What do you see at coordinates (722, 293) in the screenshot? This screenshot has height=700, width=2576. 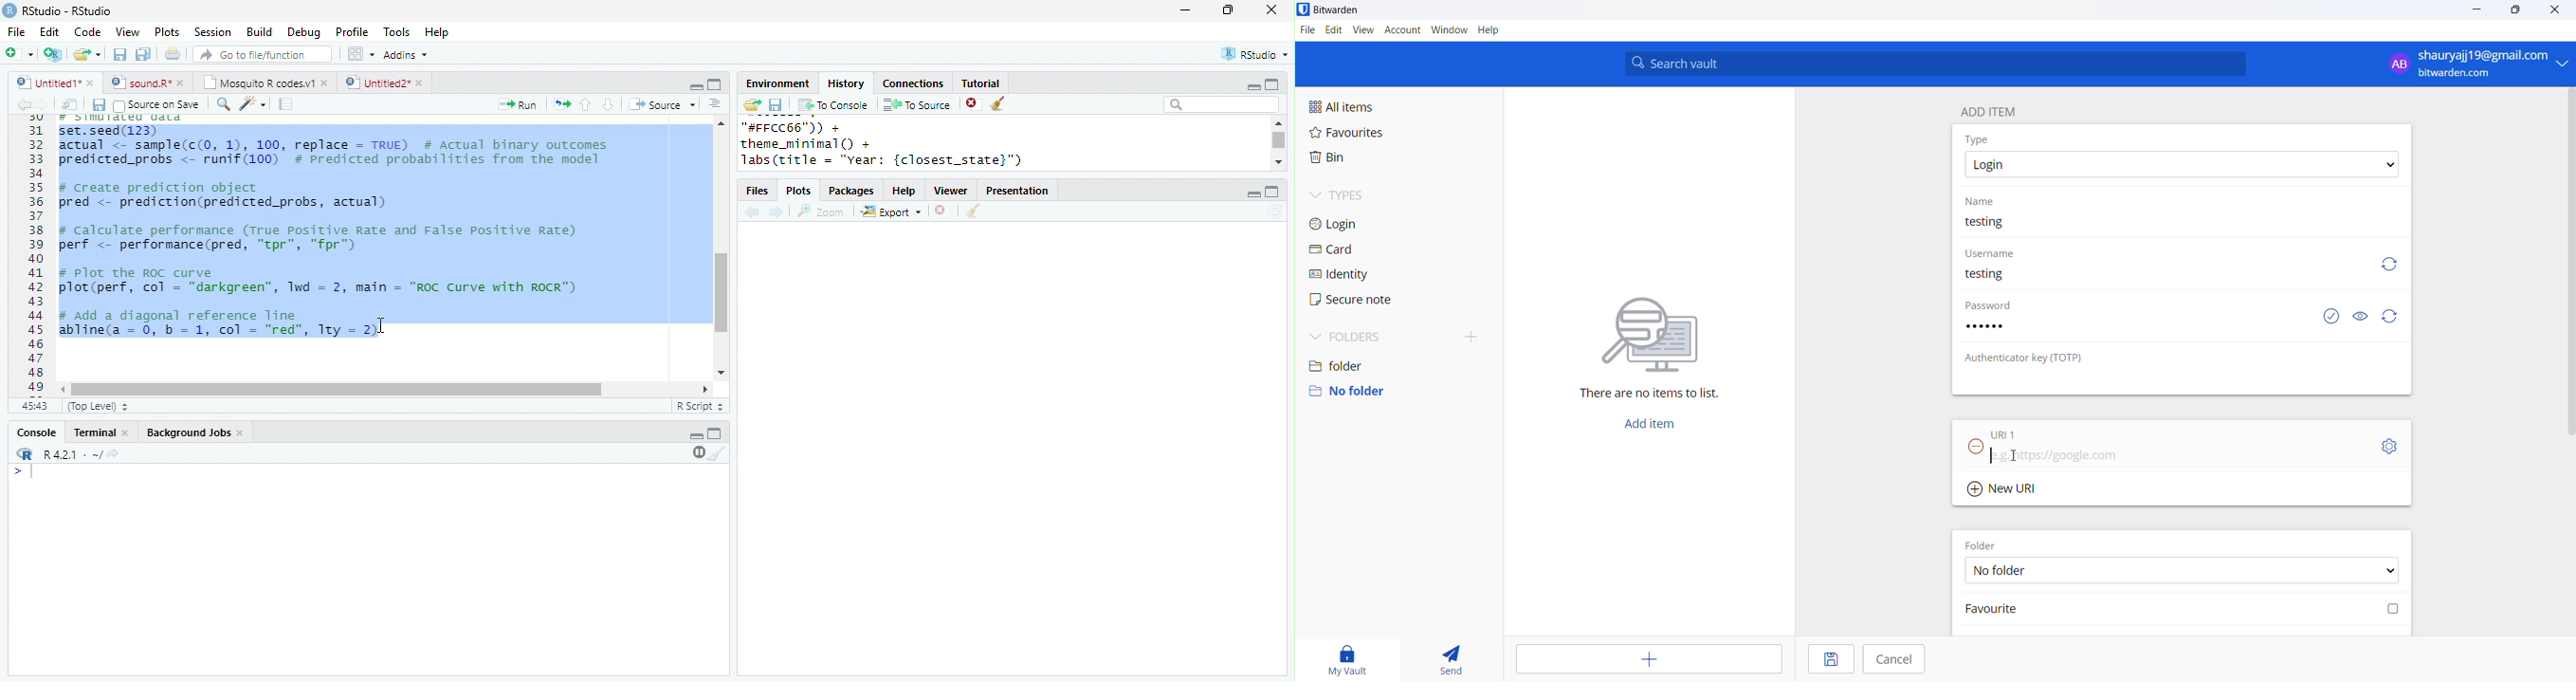 I see `scroll bar` at bounding box center [722, 293].